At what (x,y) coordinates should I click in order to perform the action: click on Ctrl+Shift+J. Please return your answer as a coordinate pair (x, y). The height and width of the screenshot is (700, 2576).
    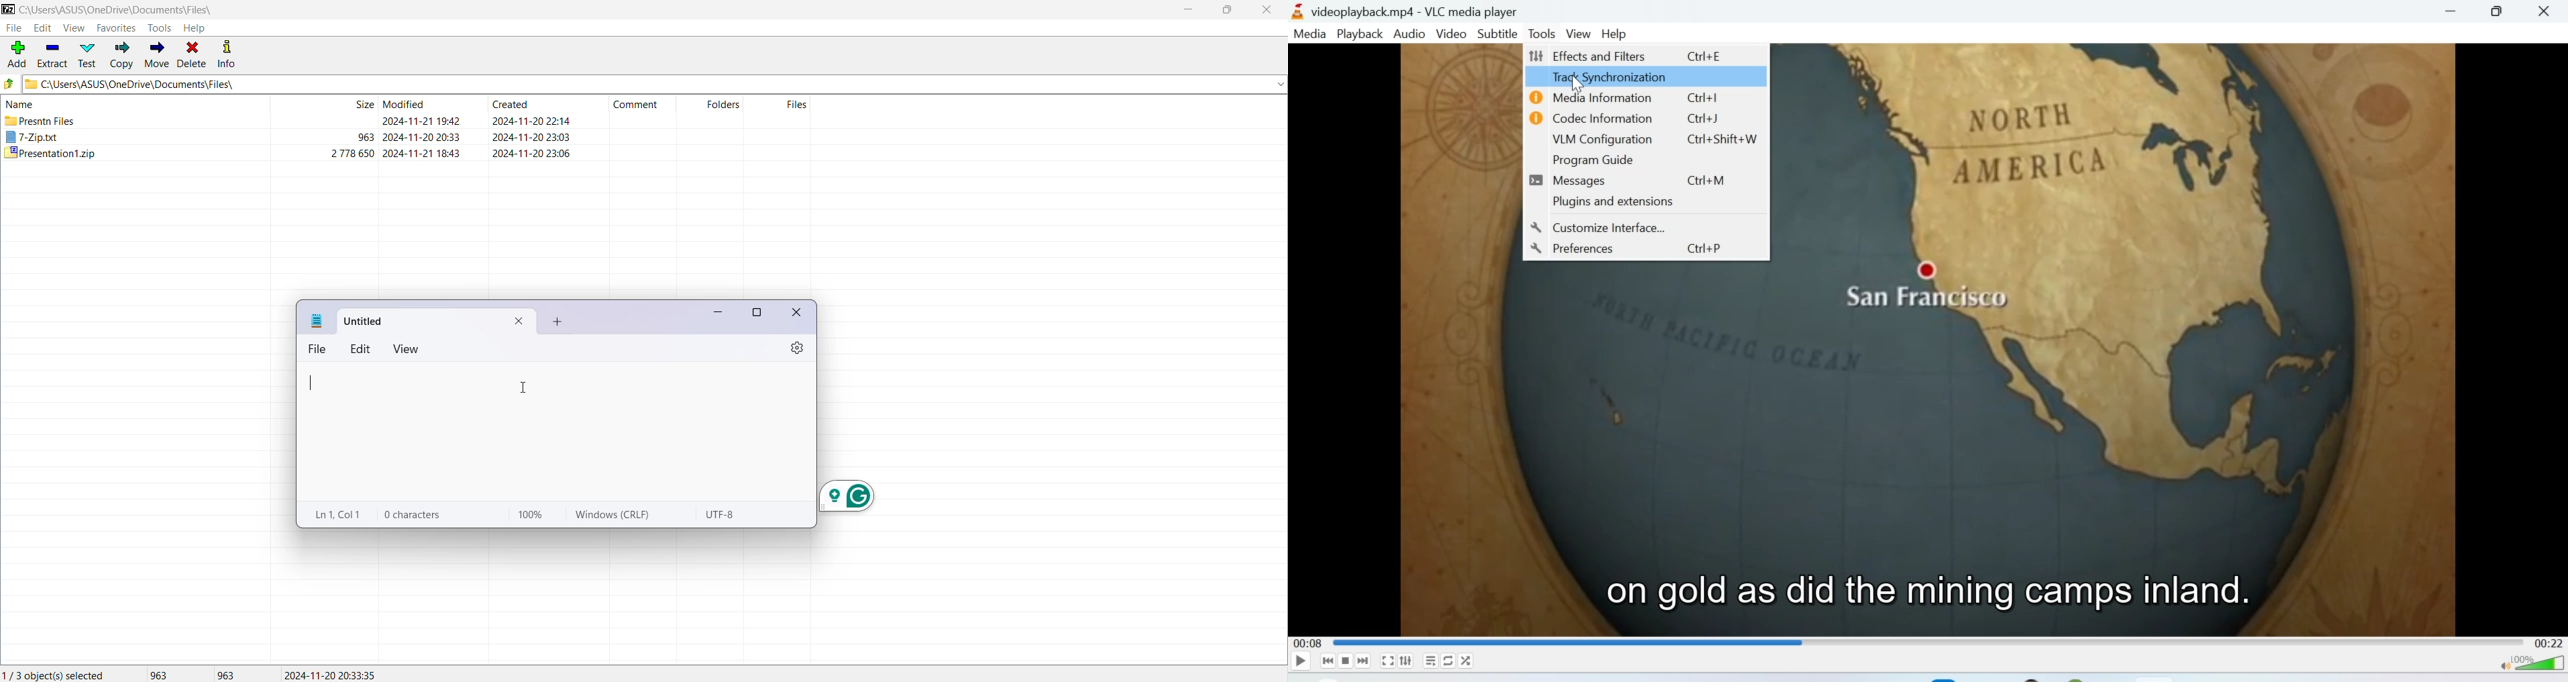
    Looking at the image, I should click on (1723, 138).